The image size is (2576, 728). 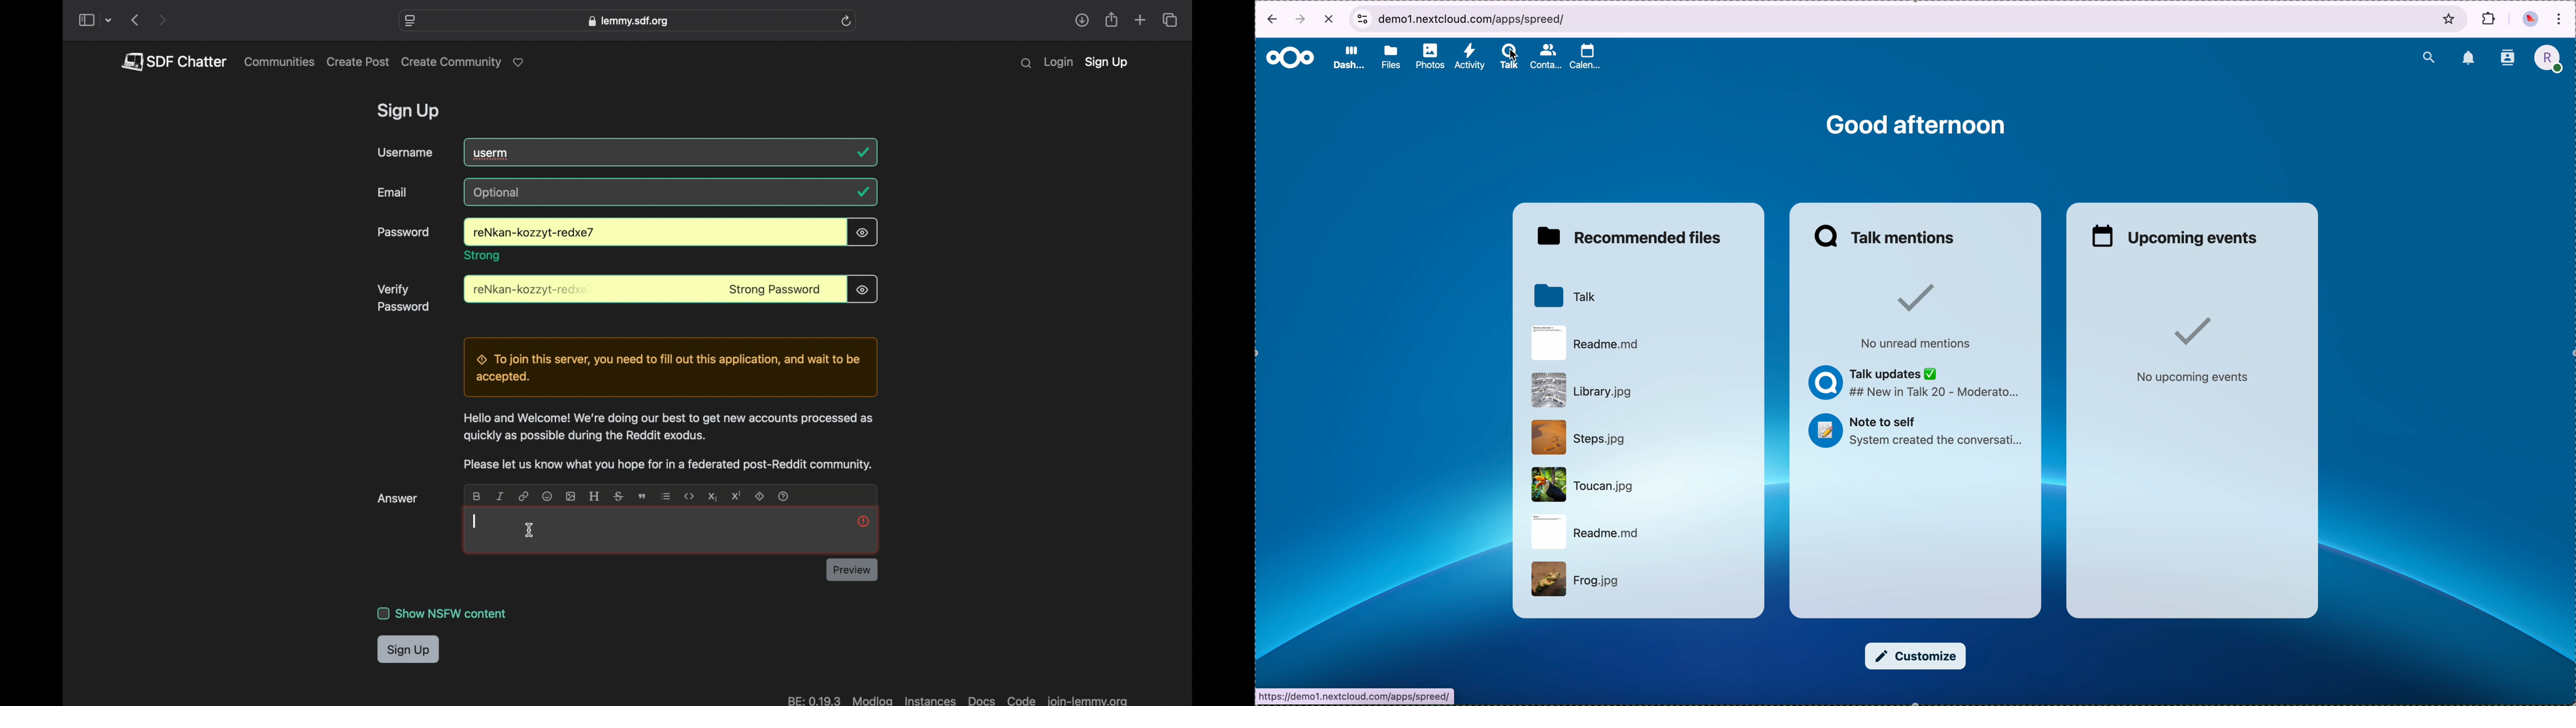 I want to click on notifications, so click(x=2469, y=59).